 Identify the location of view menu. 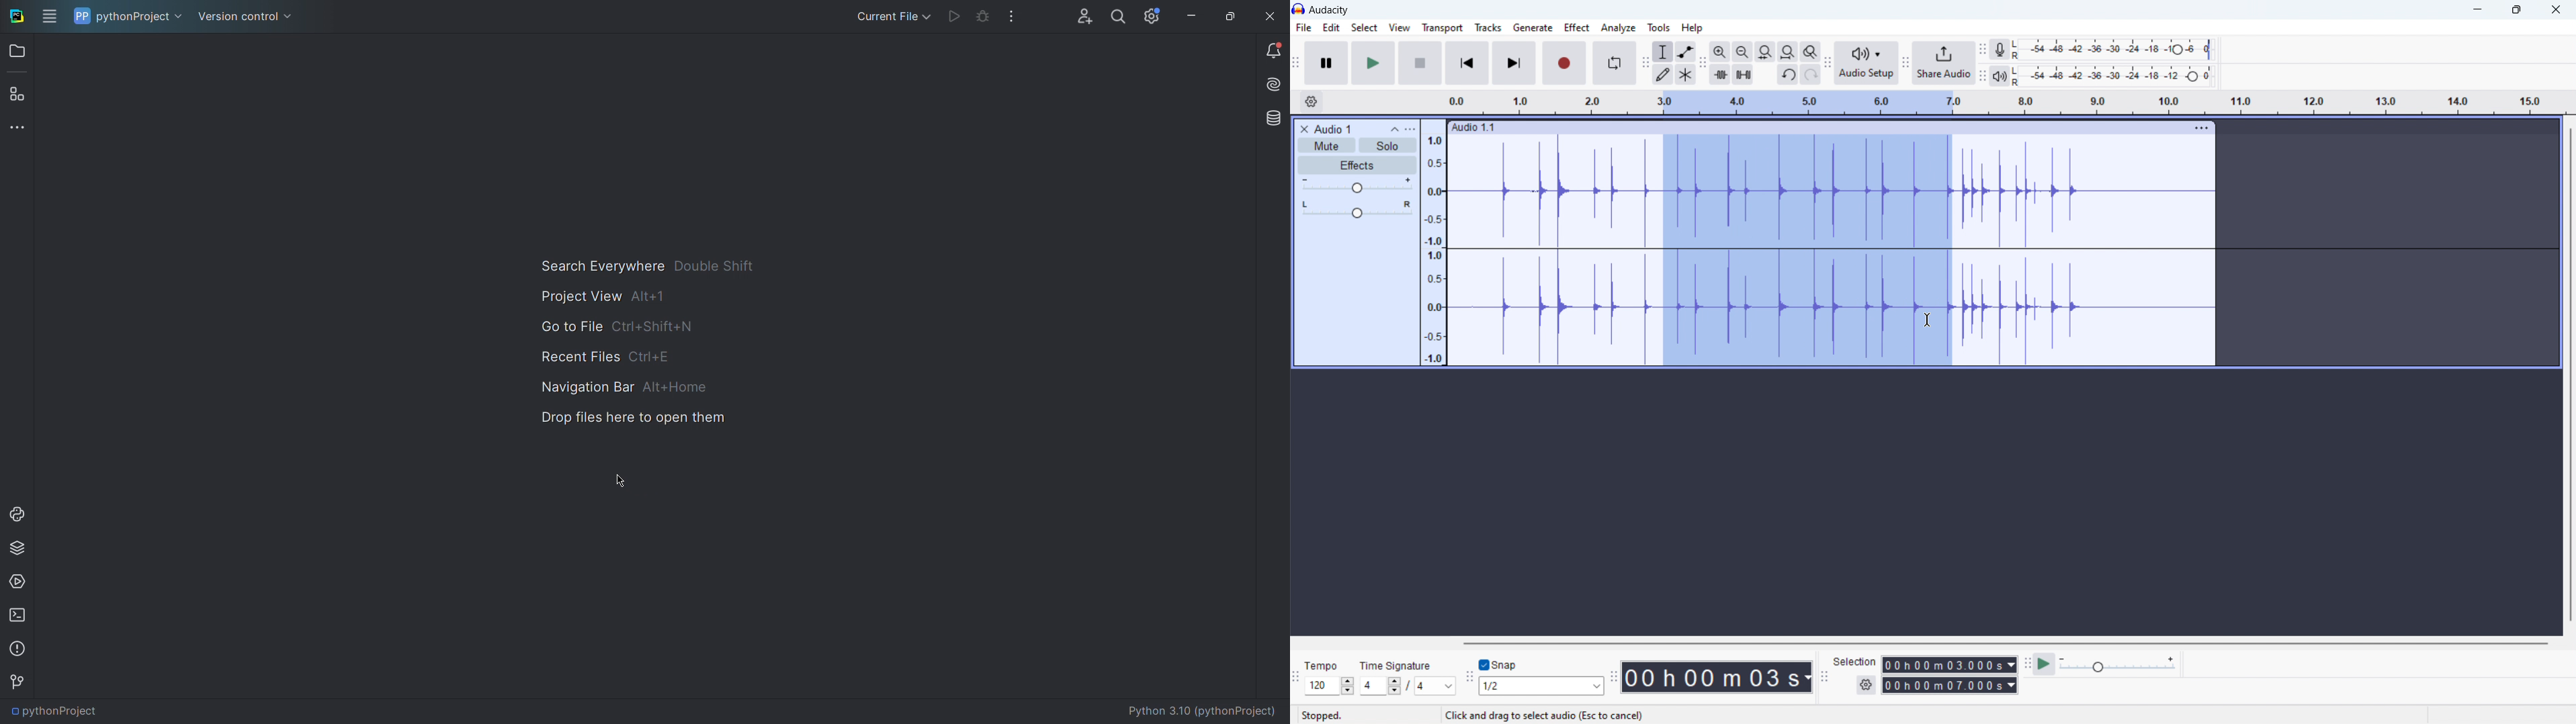
(1410, 129).